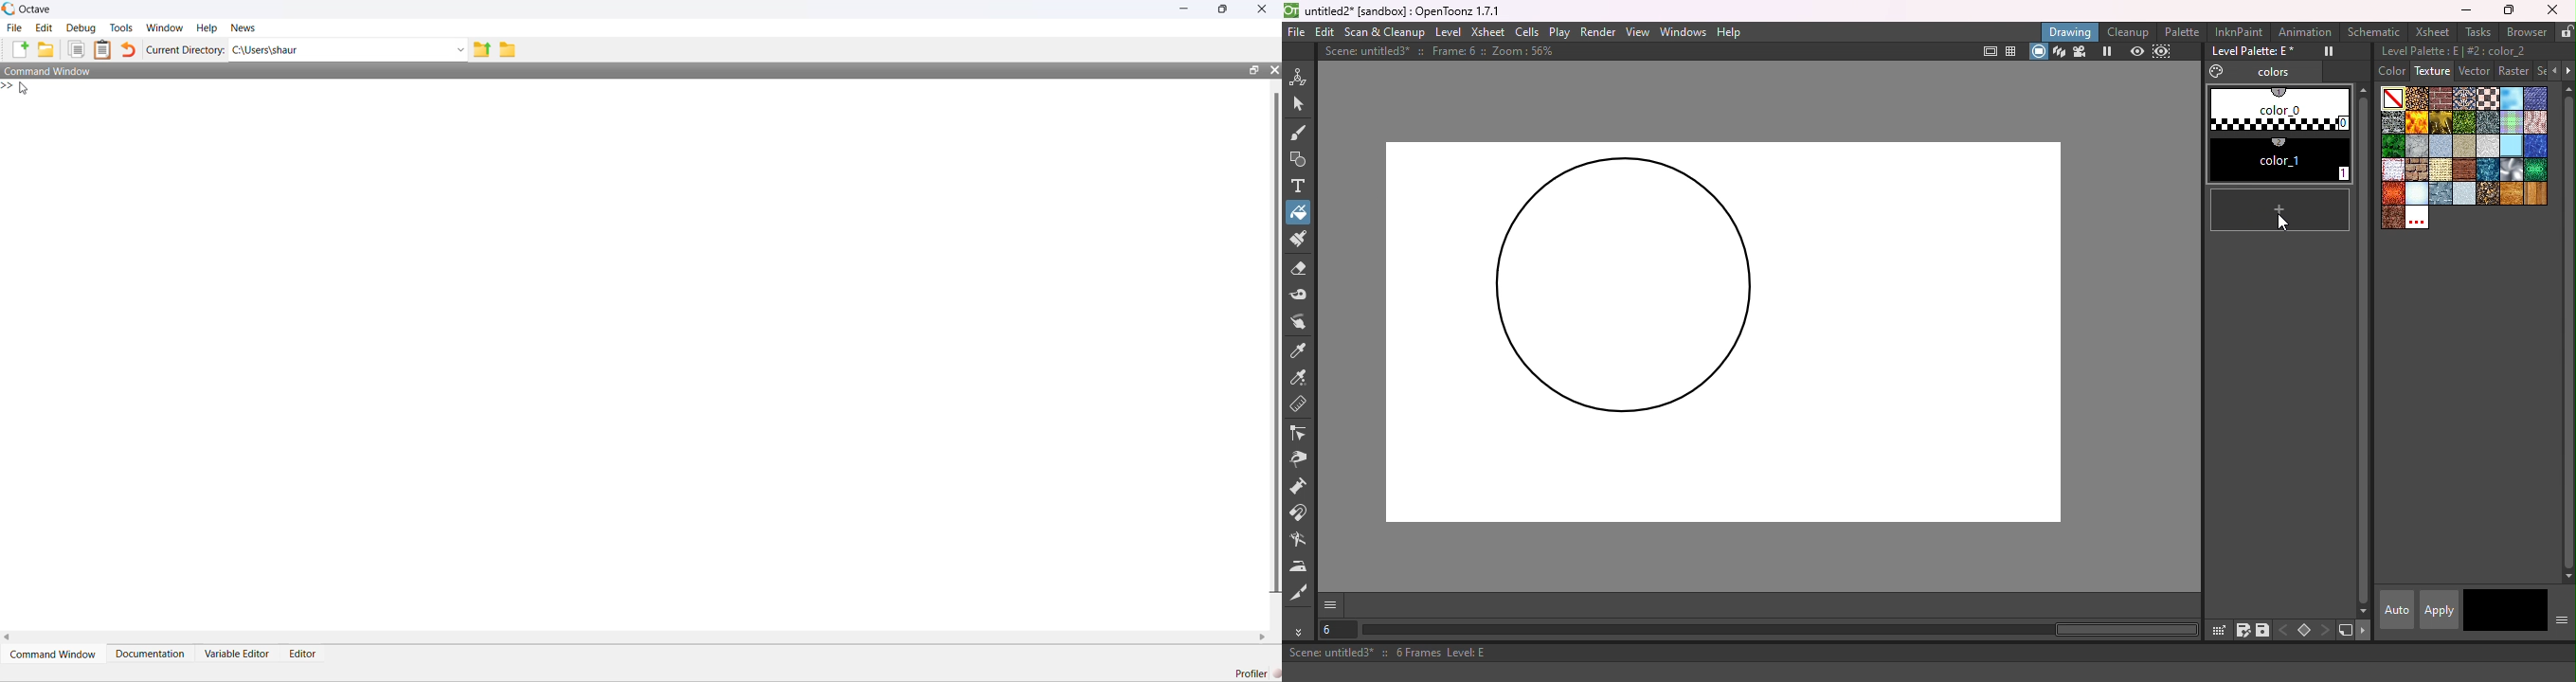  I want to click on ‘Command Window, so click(47, 71).